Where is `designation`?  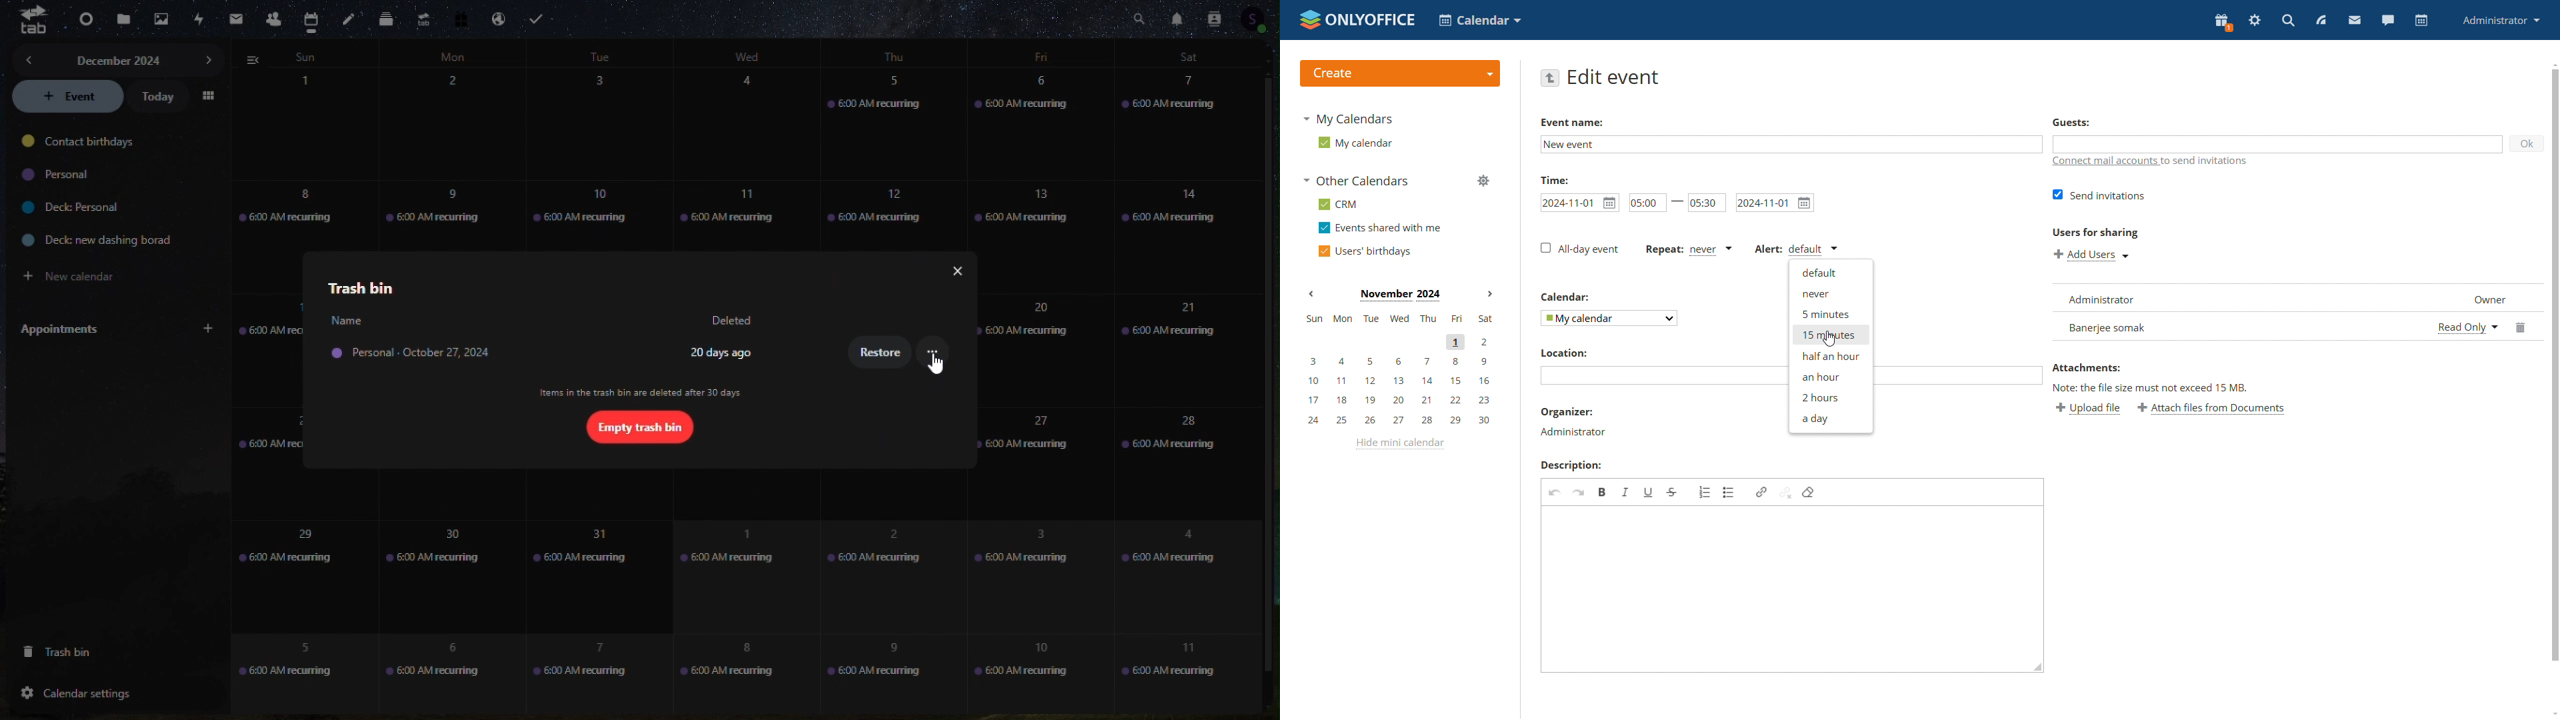 designation is located at coordinates (2483, 297).